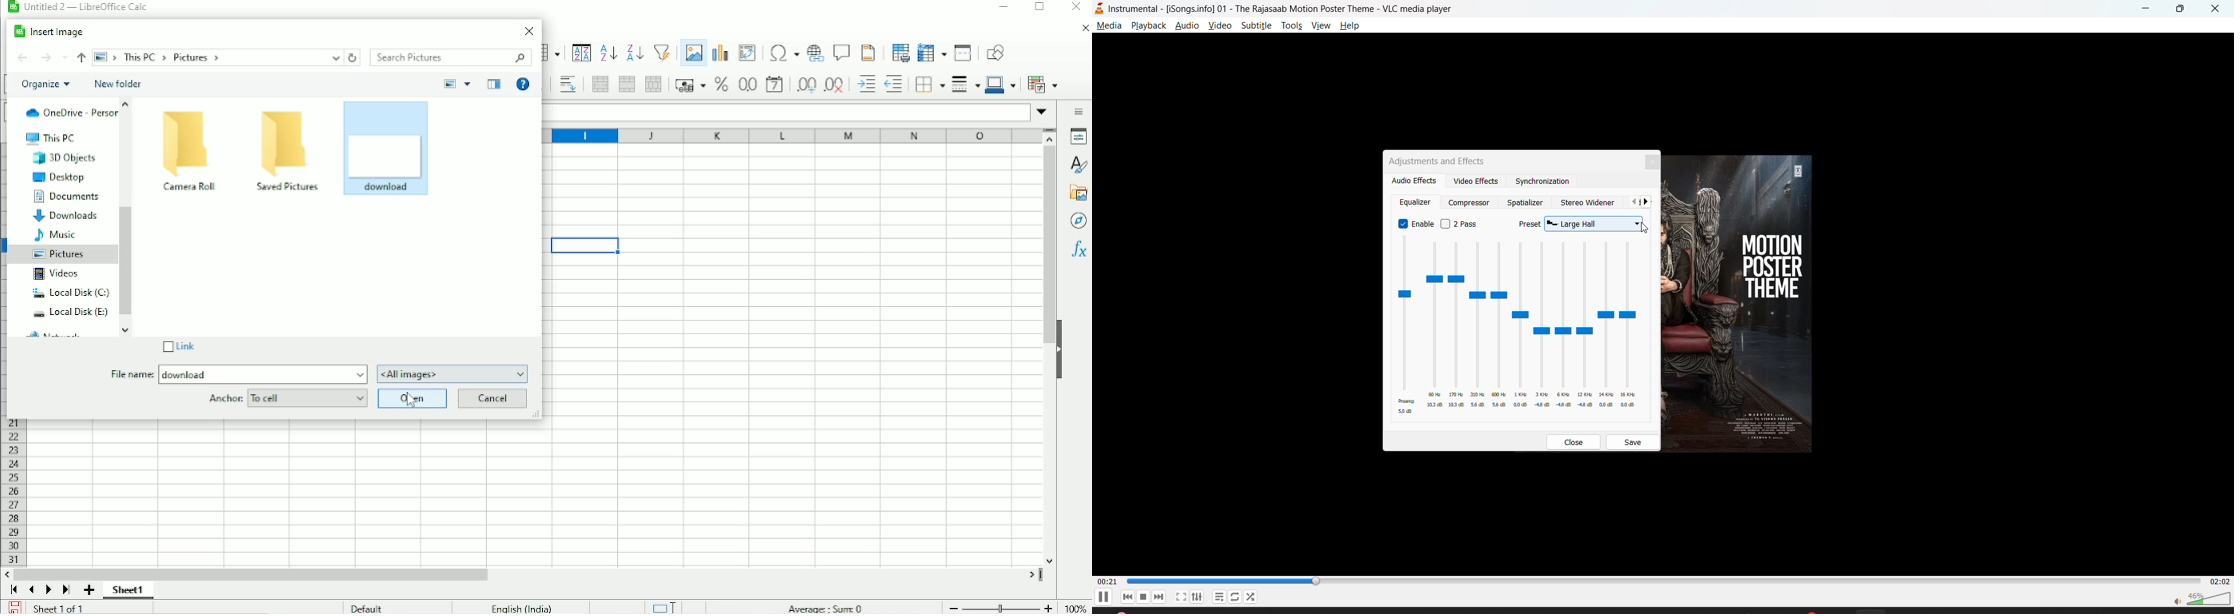  What do you see at coordinates (1079, 248) in the screenshot?
I see `Functions` at bounding box center [1079, 248].